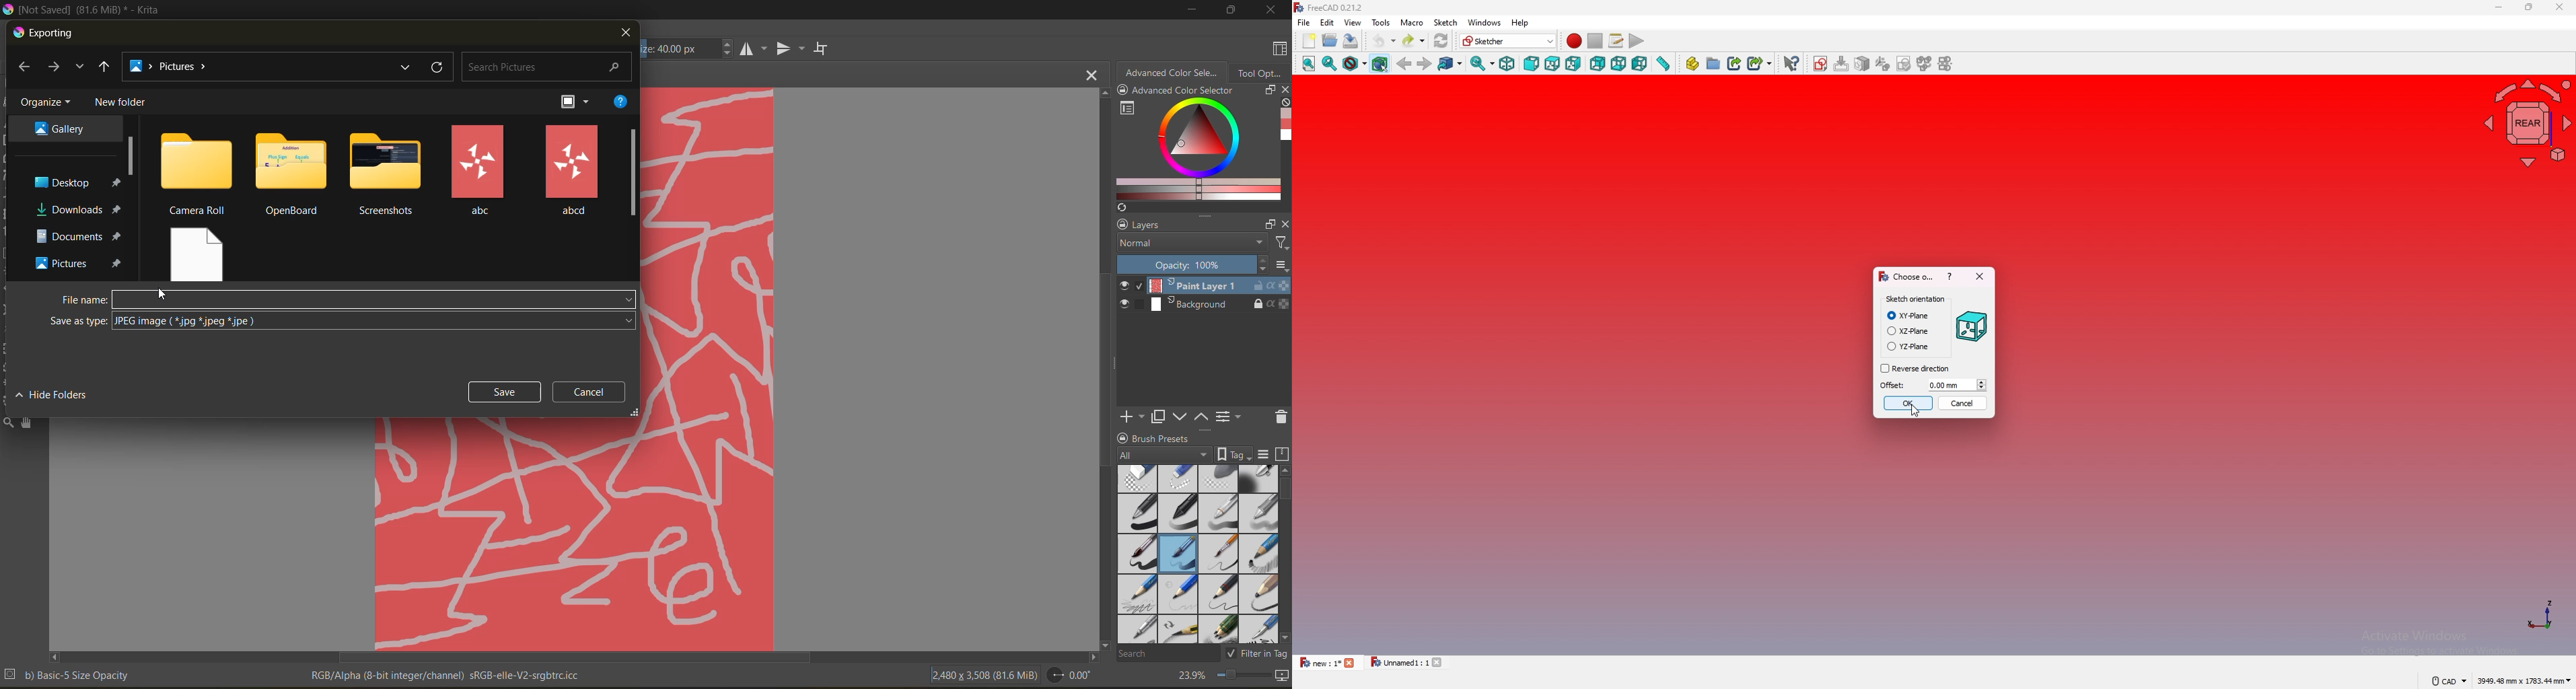 The image size is (2576, 700). What do you see at coordinates (1284, 91) in the screenshot?
I see `close` at bounding box center [1284, 91].